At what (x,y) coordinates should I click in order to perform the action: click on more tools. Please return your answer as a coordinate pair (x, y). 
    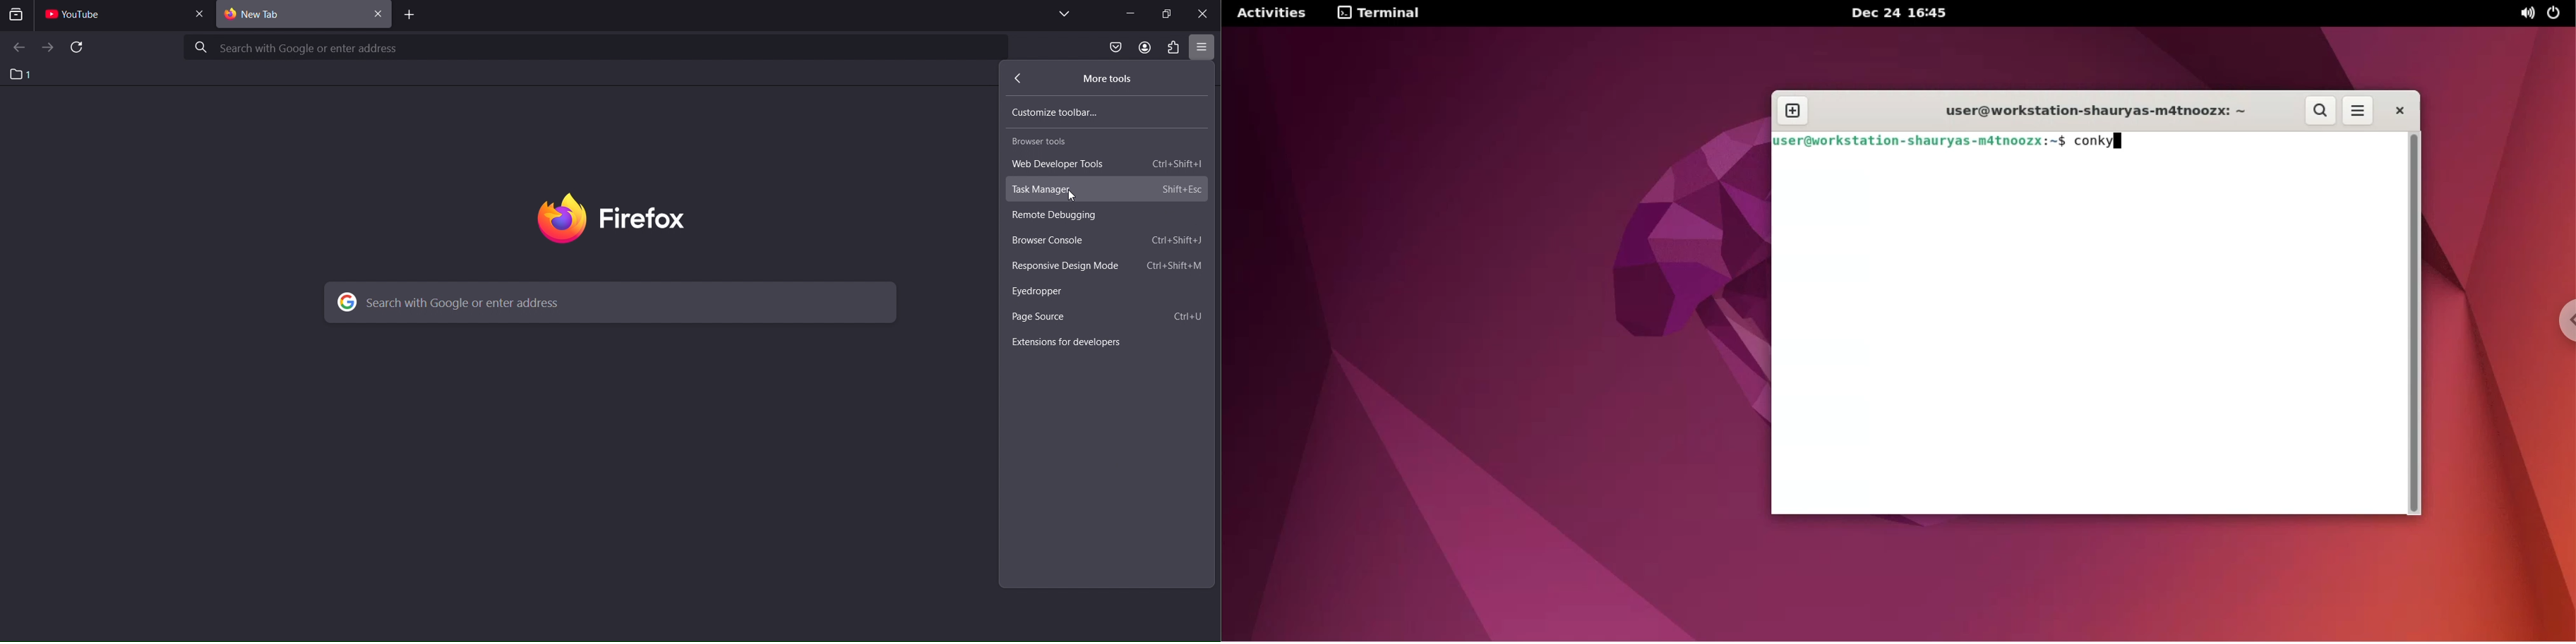
    Looking at the image, I should click on (1109, 80).